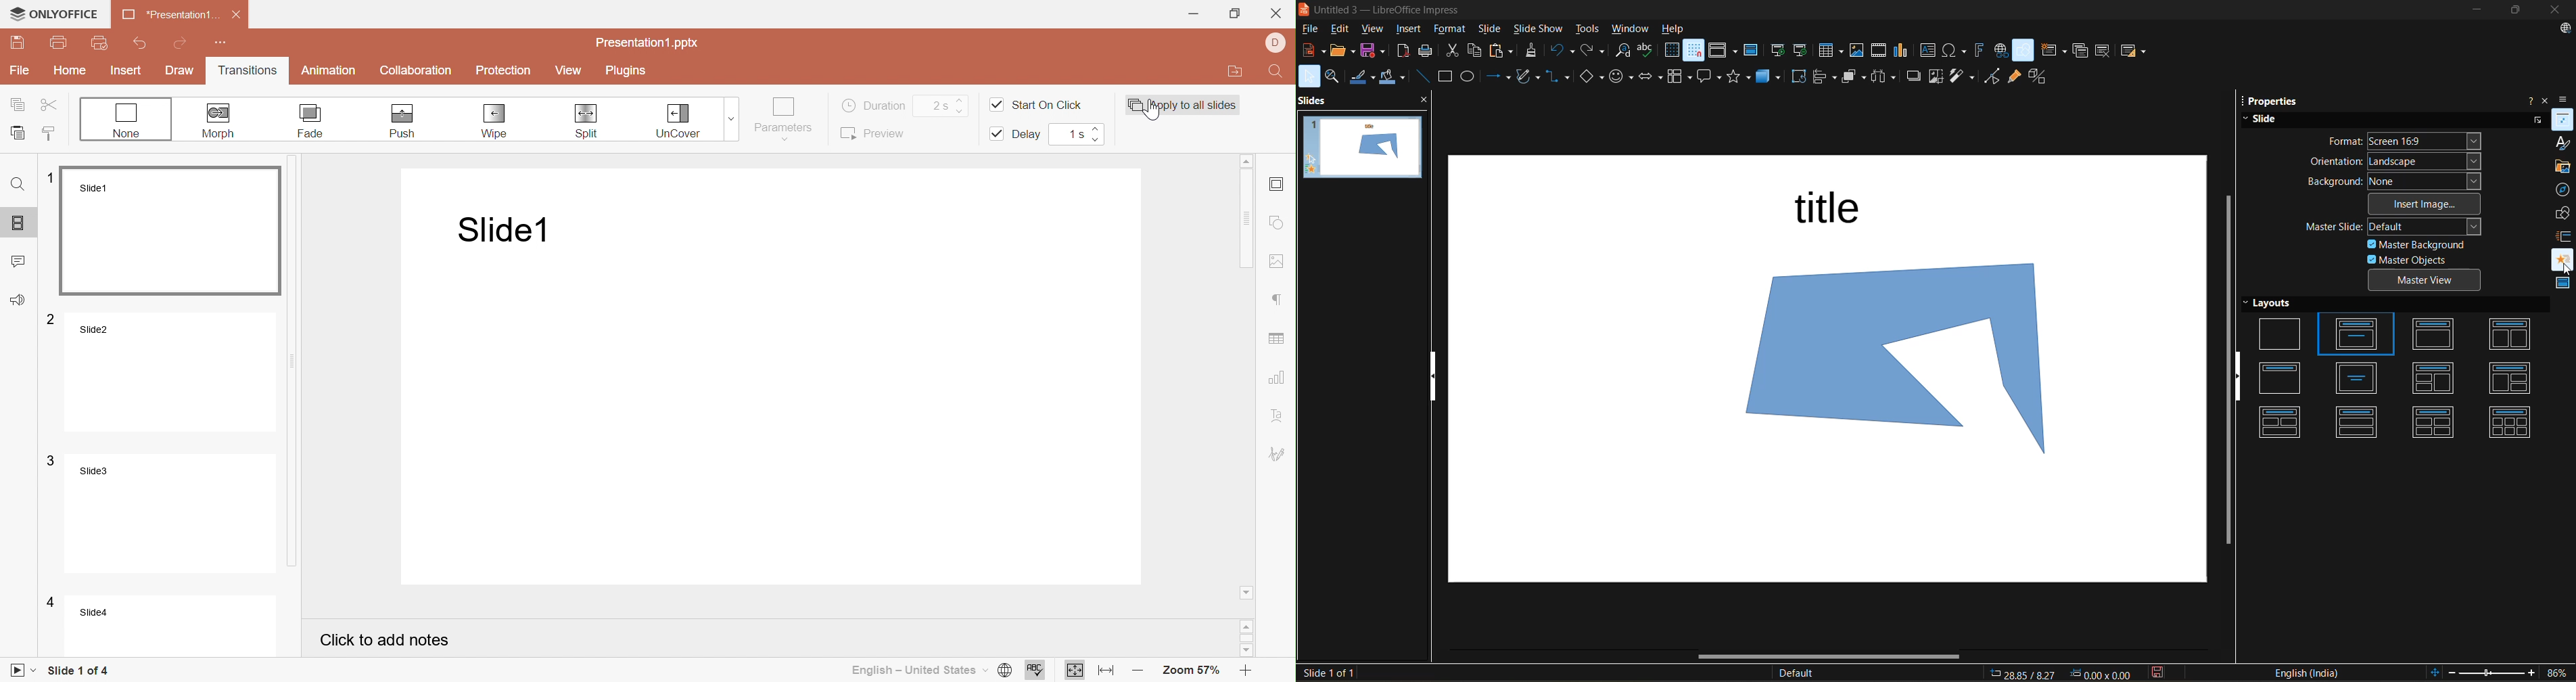 The height and width of the screenshot is (700, 2576). What do you see at coordinates (2052, 50) in the screenshot?
I see `new slide` at bounding box center [2052, 50].